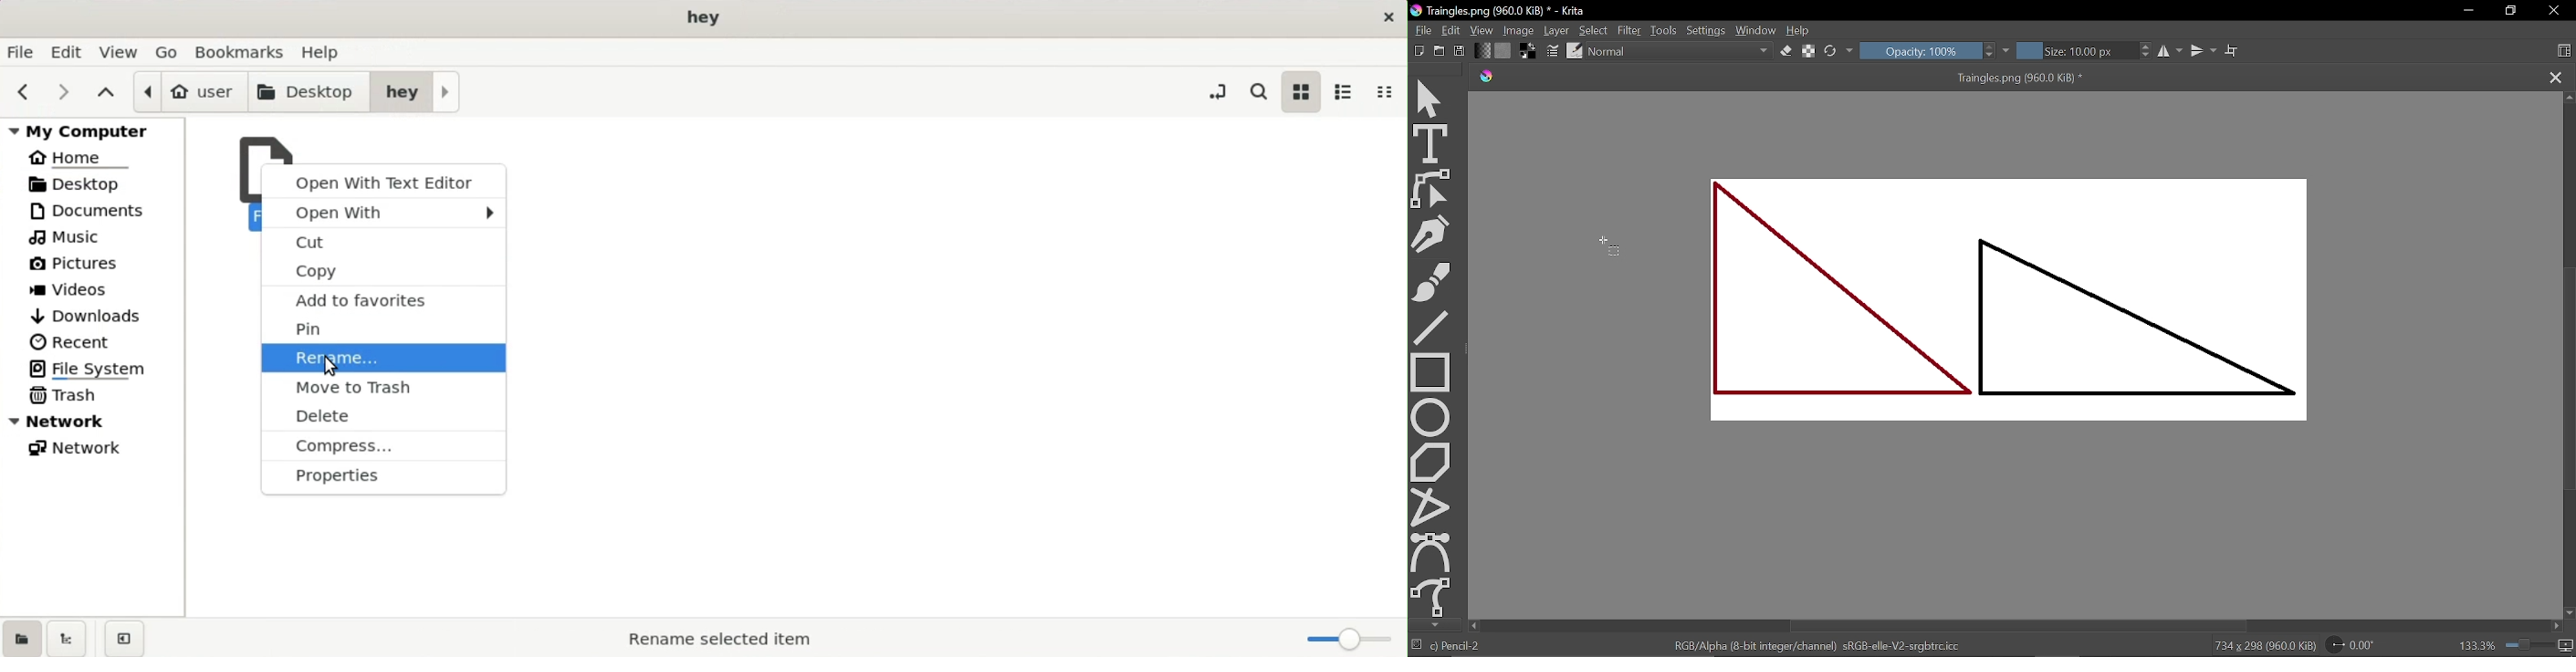  Describe the element at coordinates (88, 314) in the screenshot. I see `downloads` at that location.